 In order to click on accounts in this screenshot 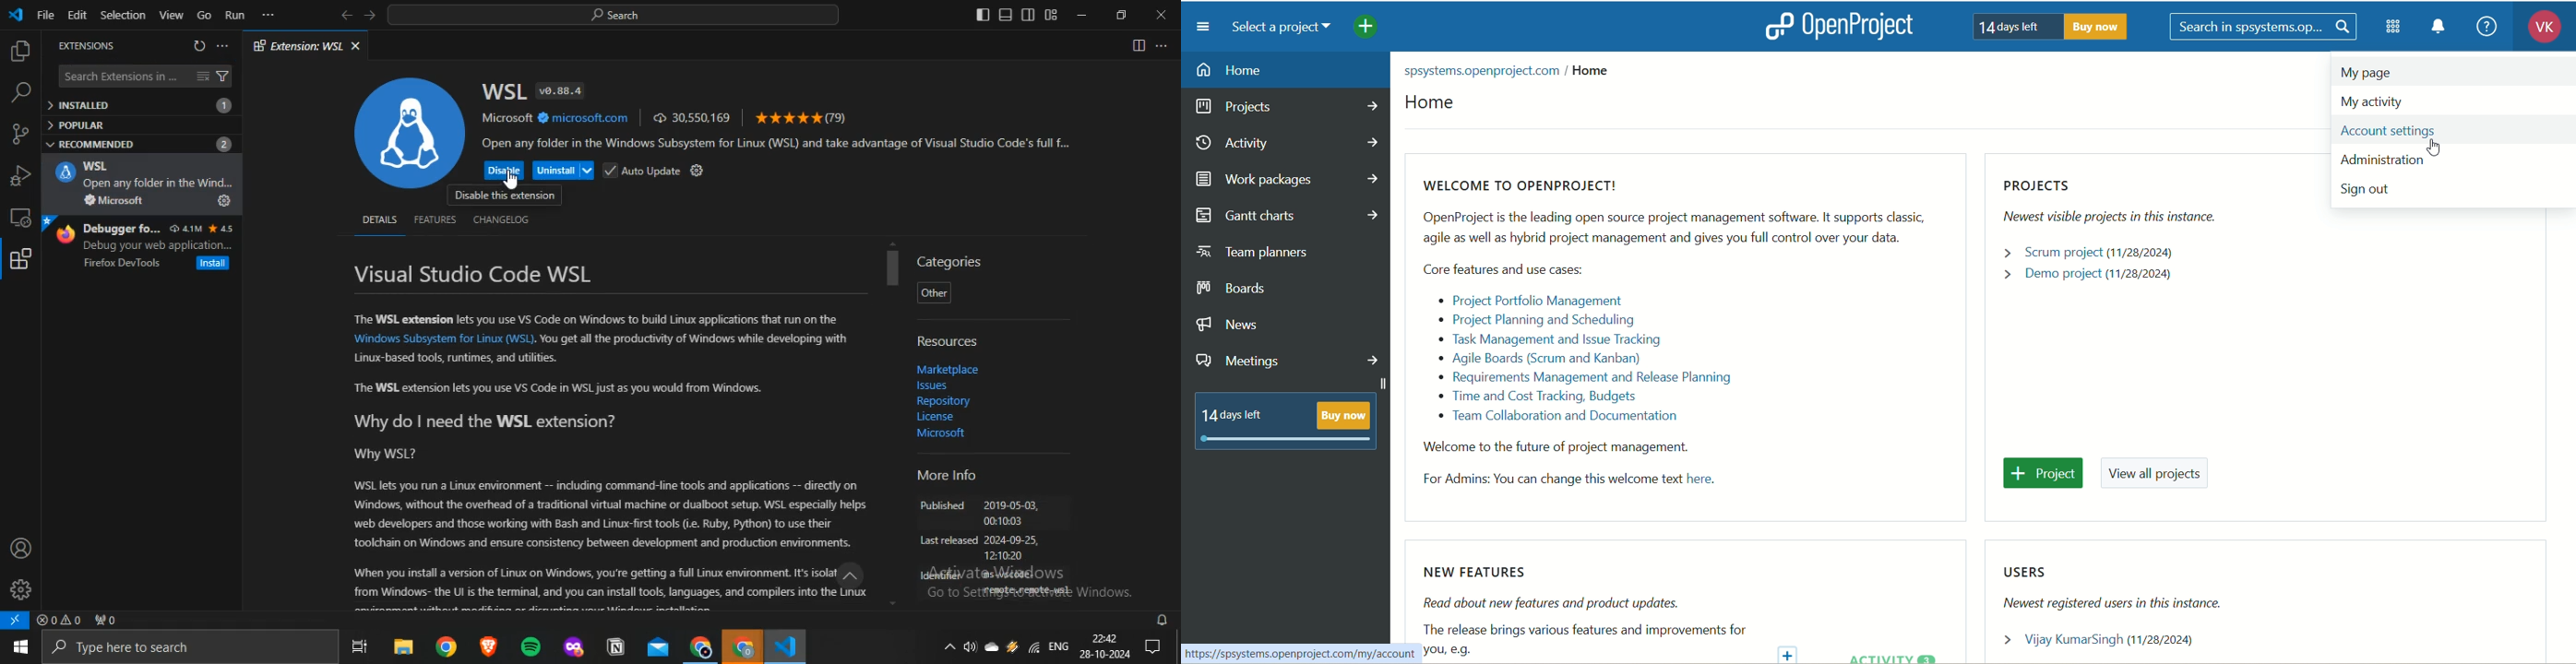, I will do `click(21, 548)`.